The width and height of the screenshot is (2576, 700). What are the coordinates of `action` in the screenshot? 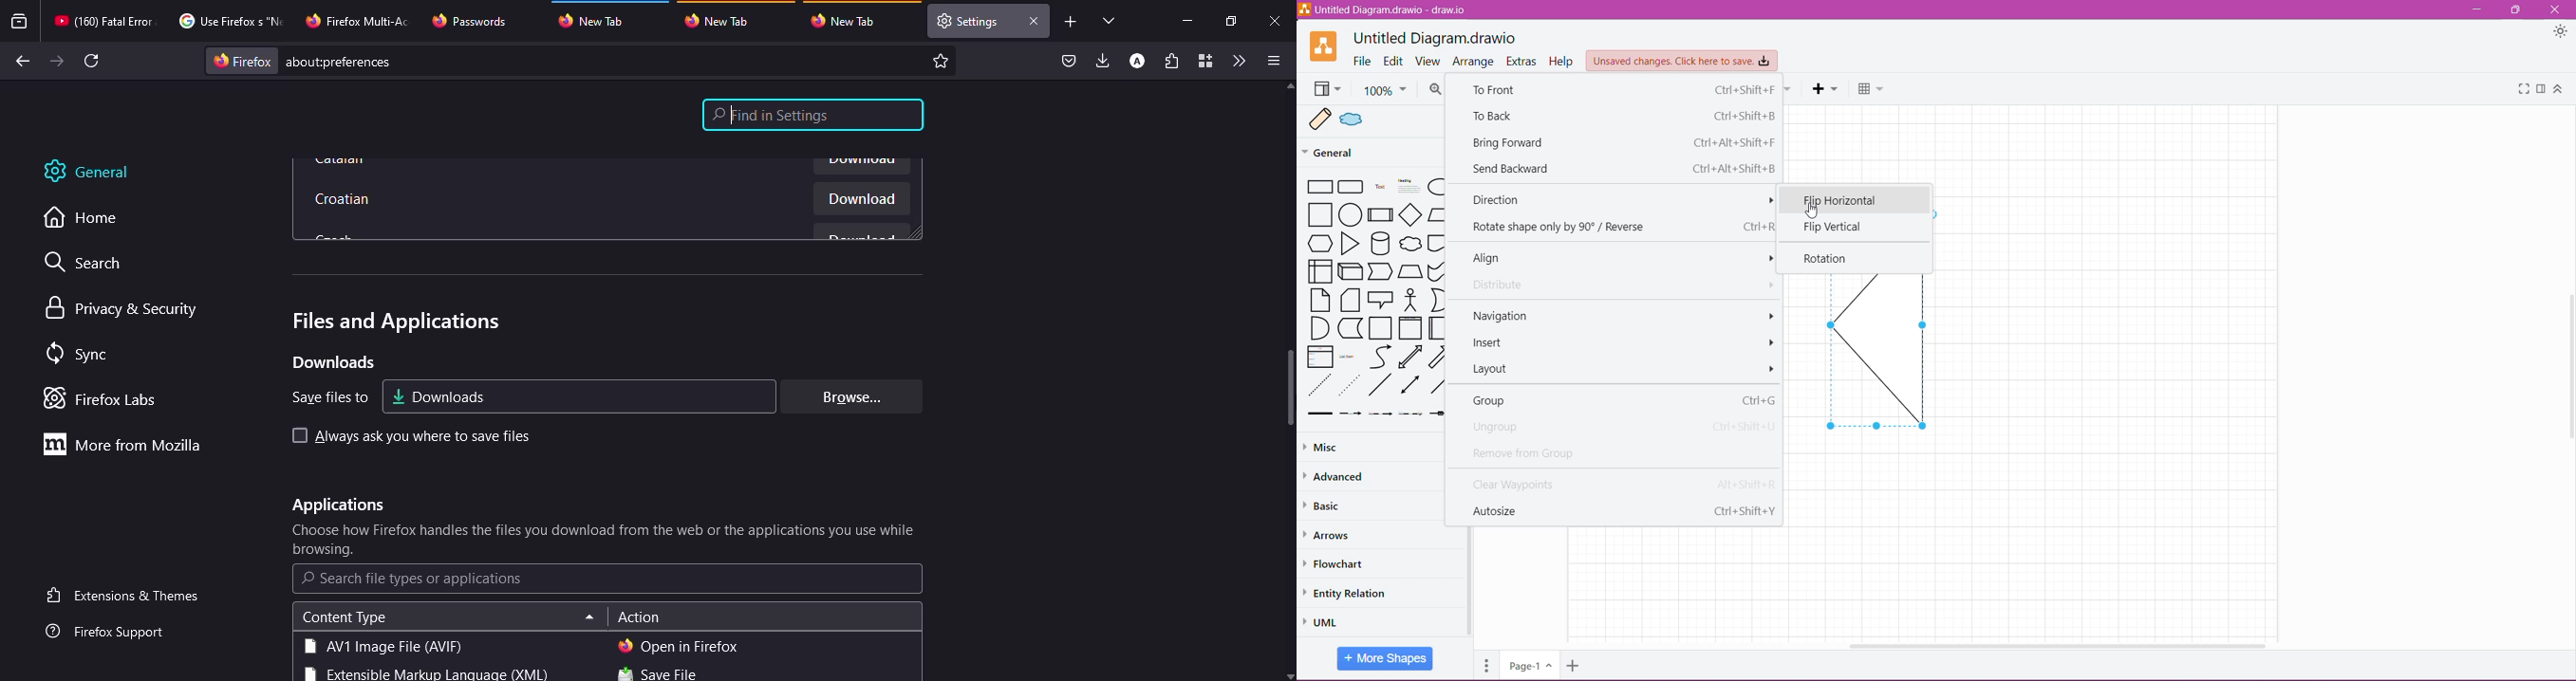 It's located at (640, 616).